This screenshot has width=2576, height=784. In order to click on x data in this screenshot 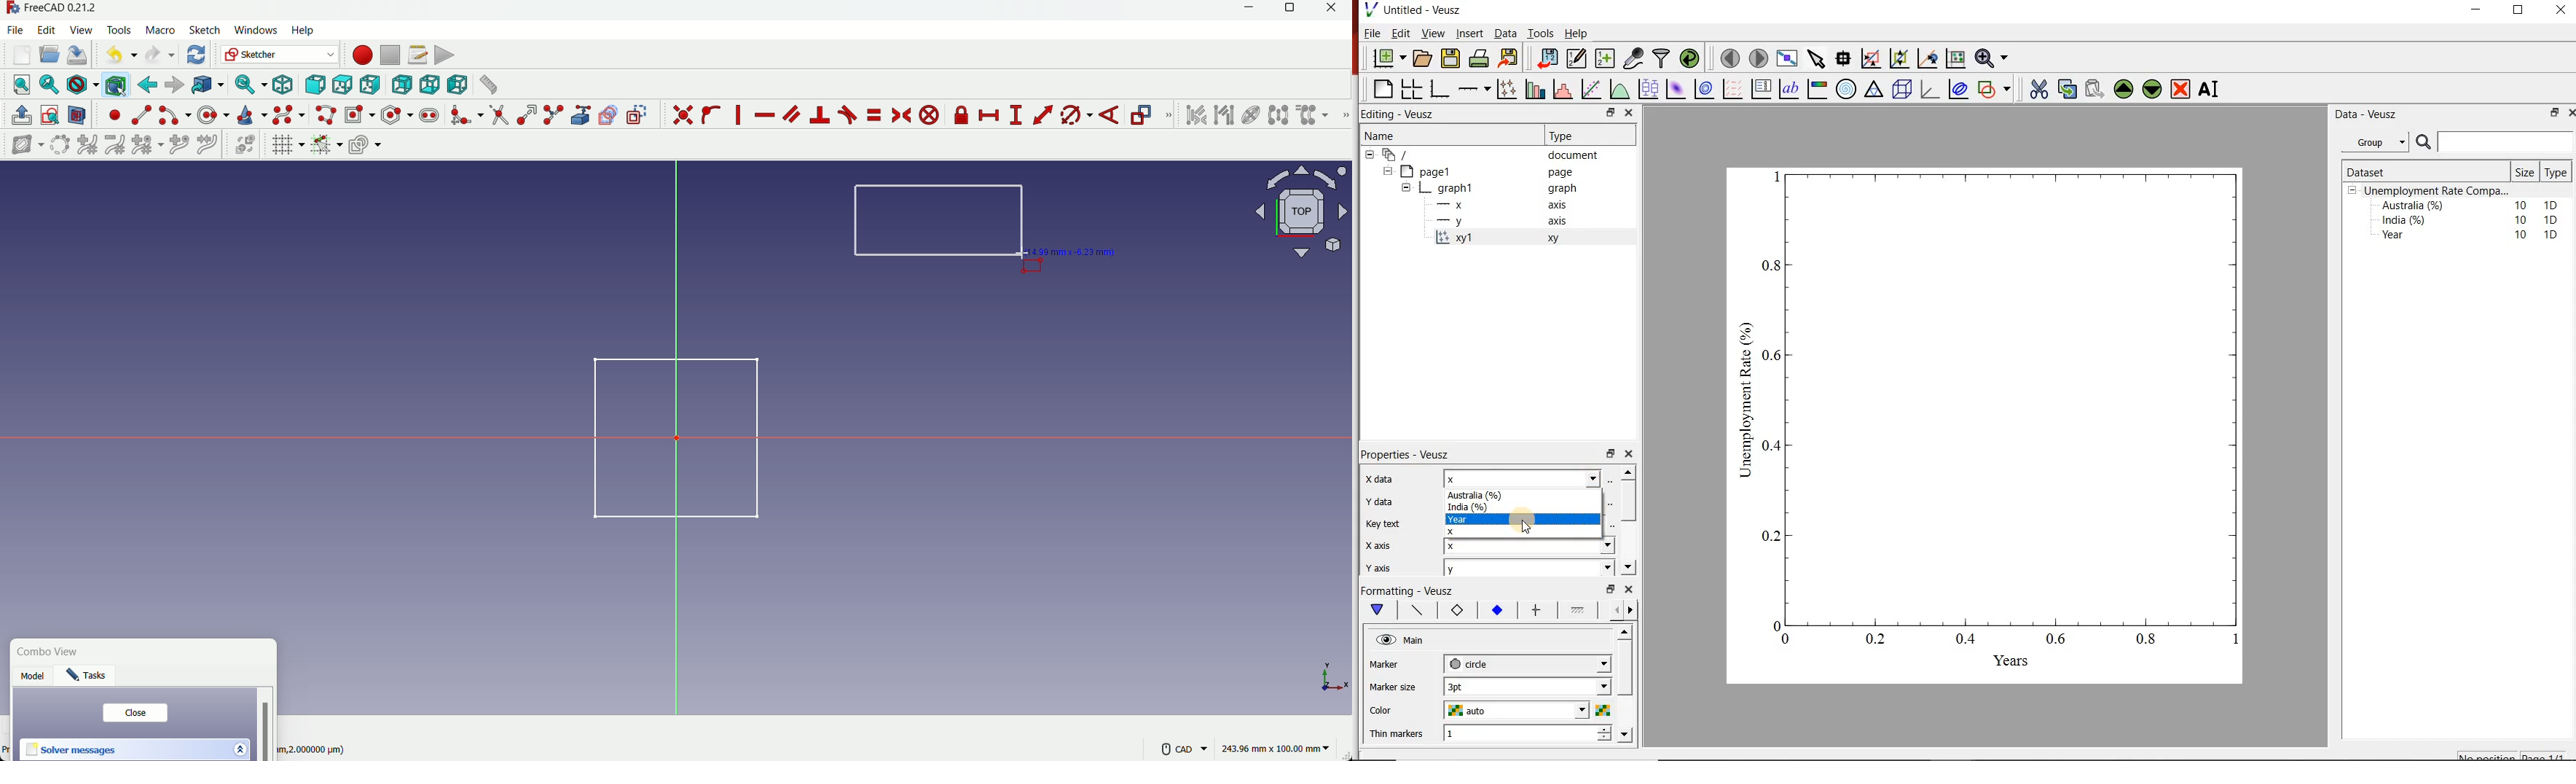, I will do `click(1378, 480)`.